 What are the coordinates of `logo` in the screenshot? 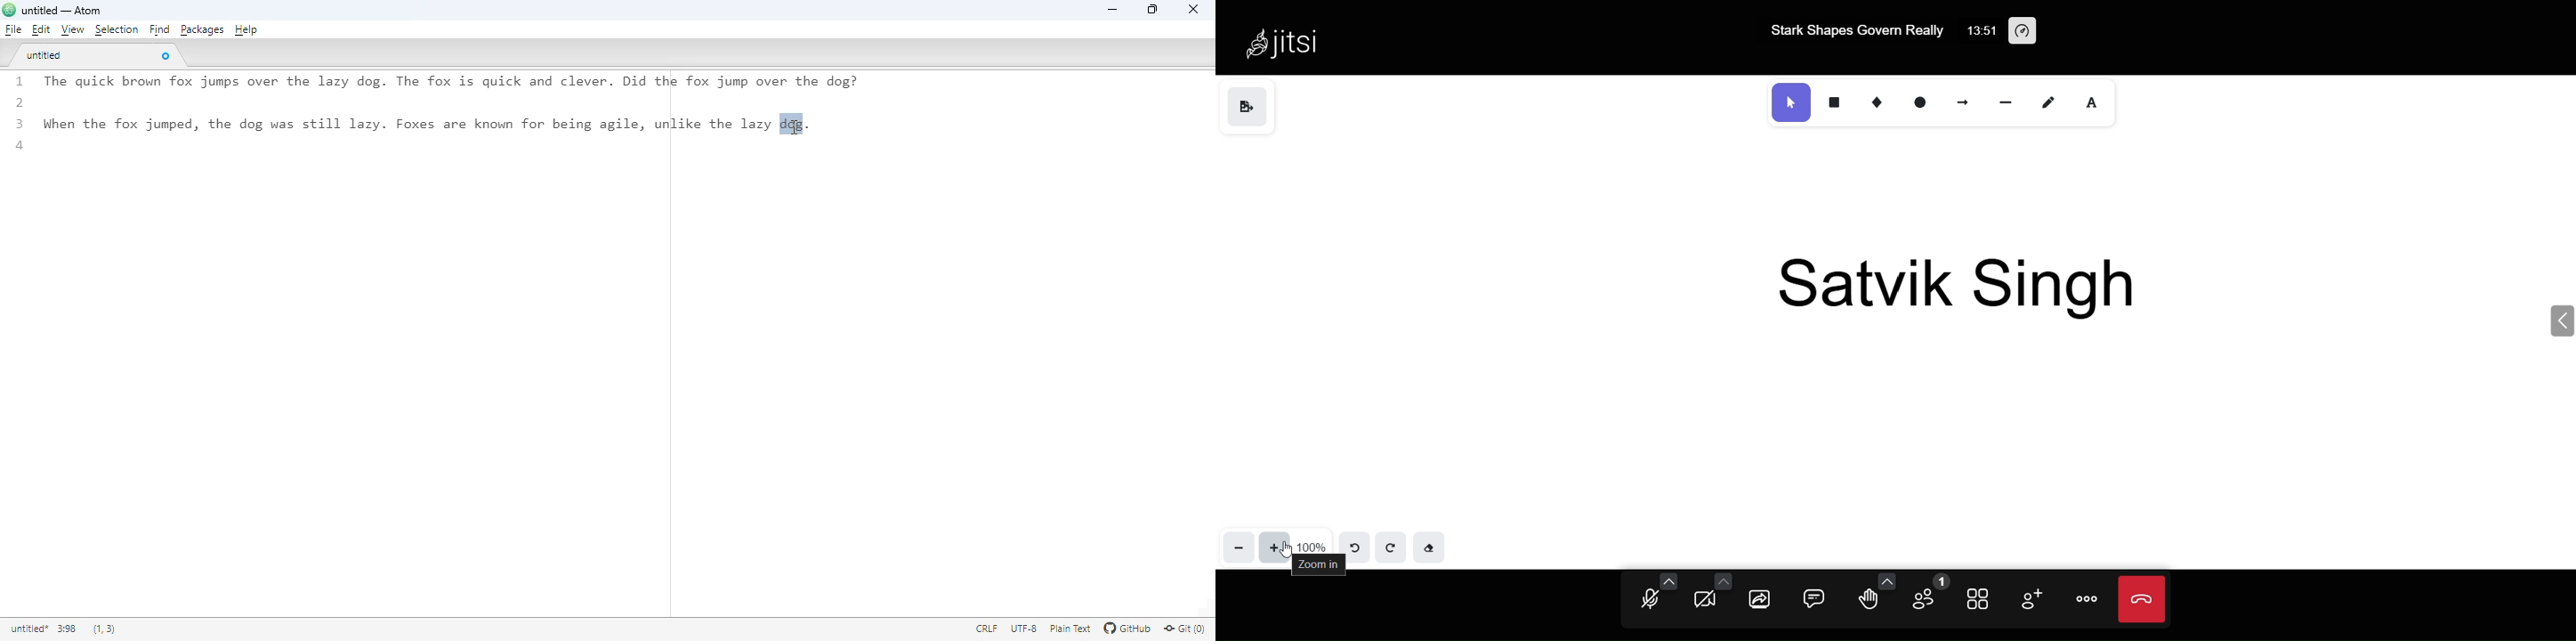 It's located at (9, 10).